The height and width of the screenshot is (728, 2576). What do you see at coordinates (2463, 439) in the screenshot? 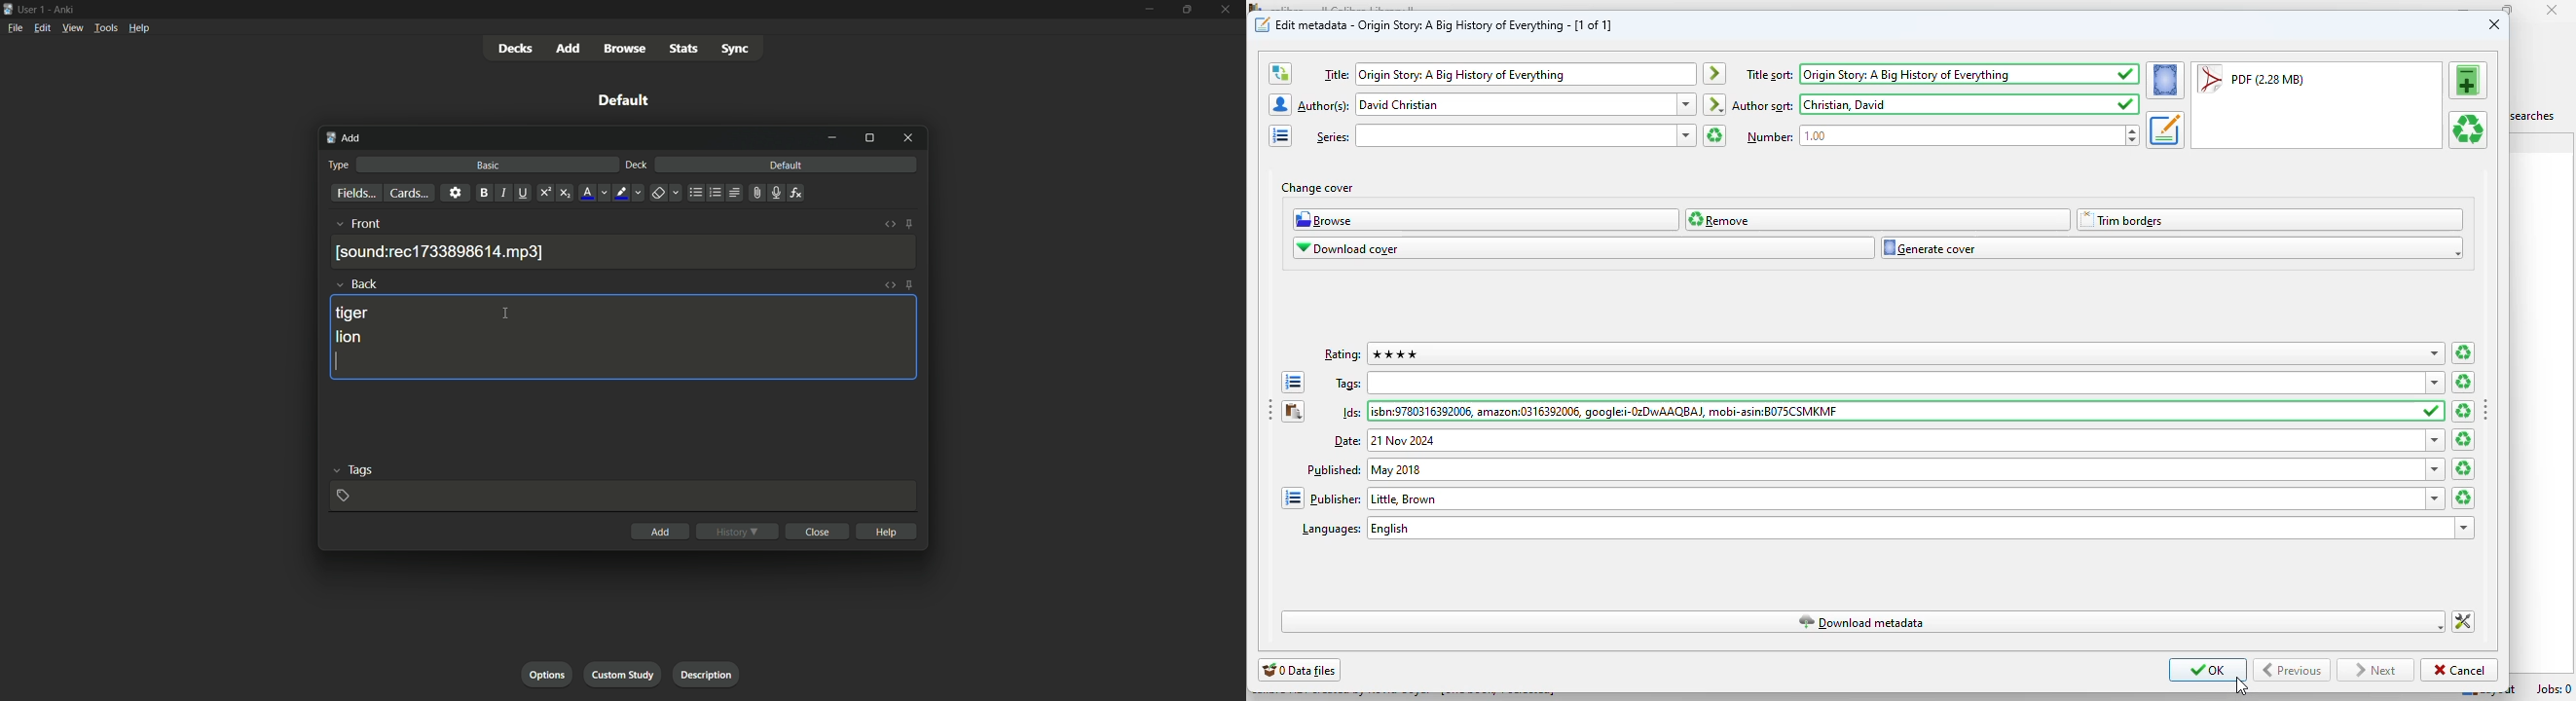
I see `clear date` at bounding box center [2463, 439].